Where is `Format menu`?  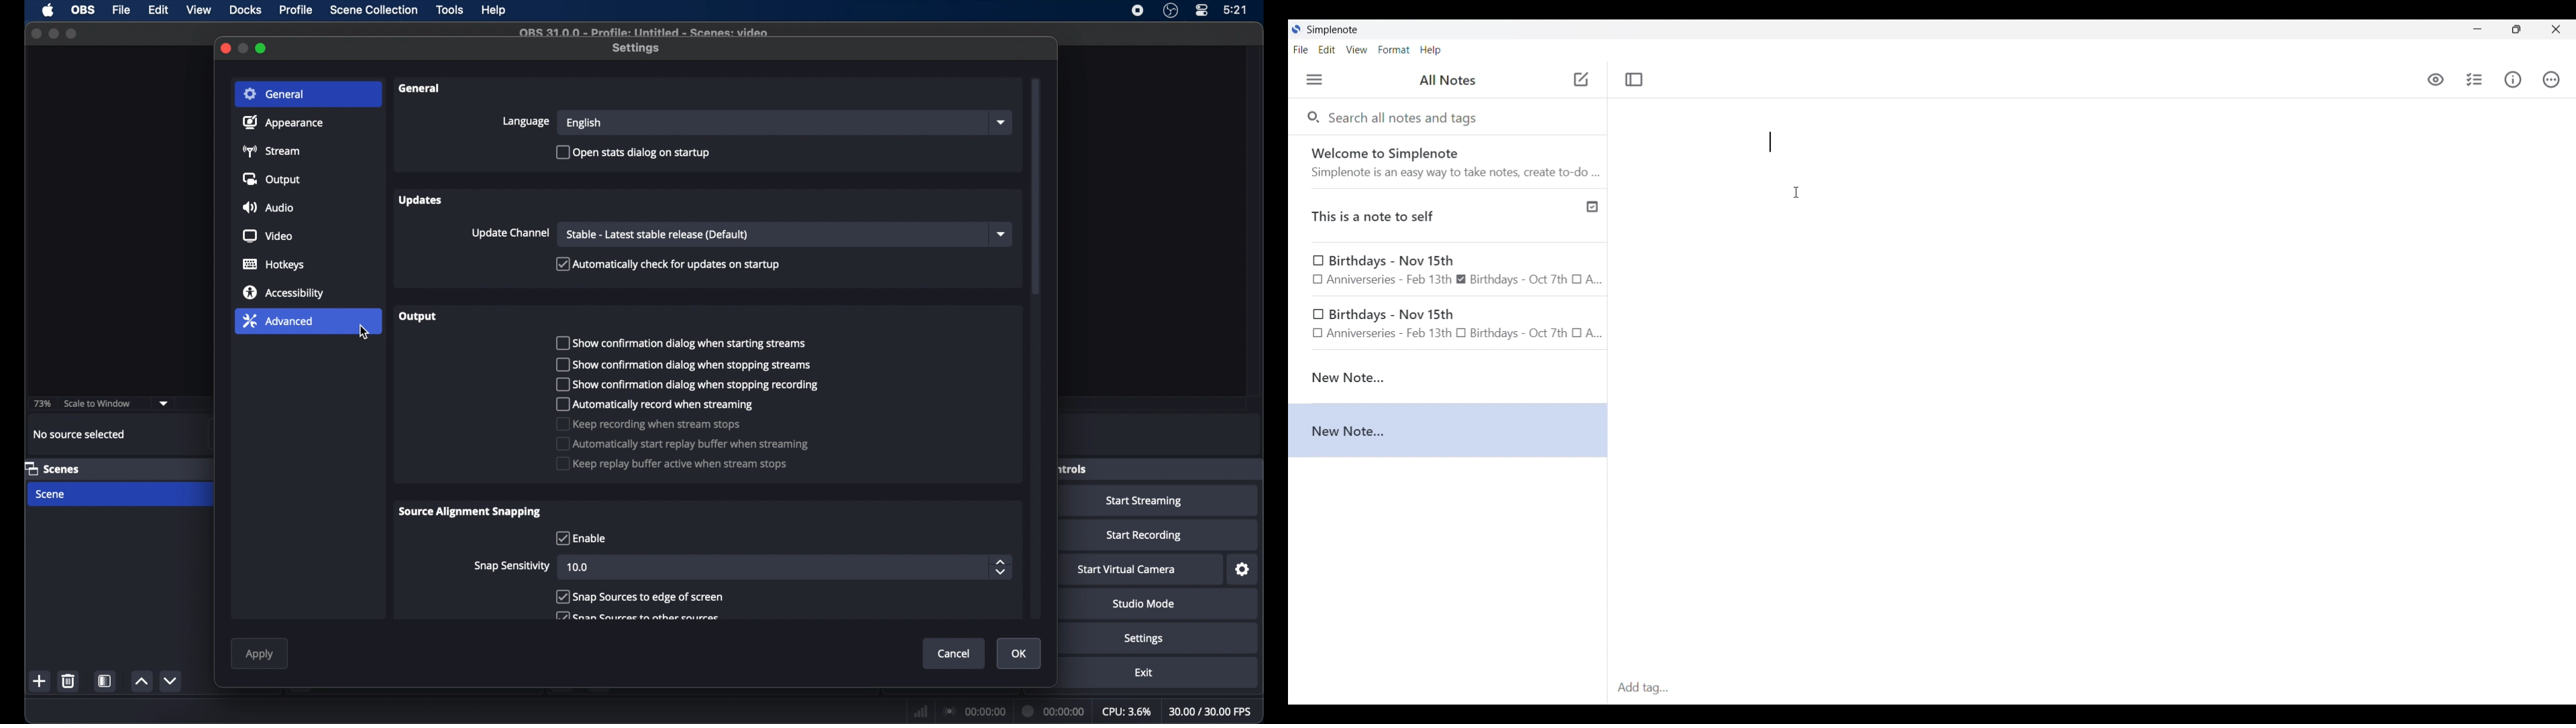 Format menu is located at coordinates (1394, 50).